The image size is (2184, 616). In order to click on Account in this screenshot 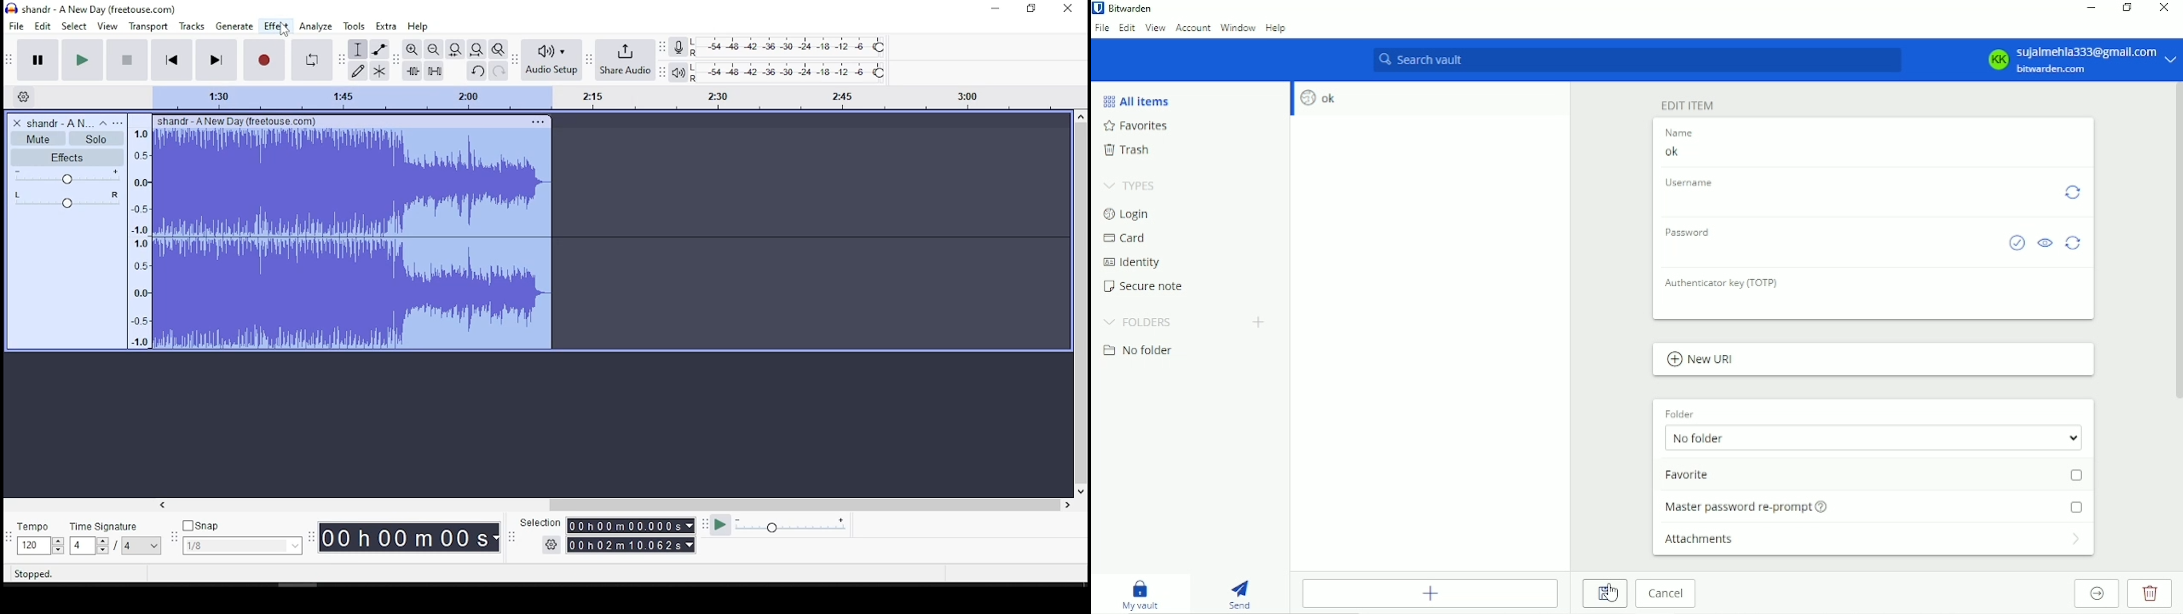, I will do `click(2077, 58)`.